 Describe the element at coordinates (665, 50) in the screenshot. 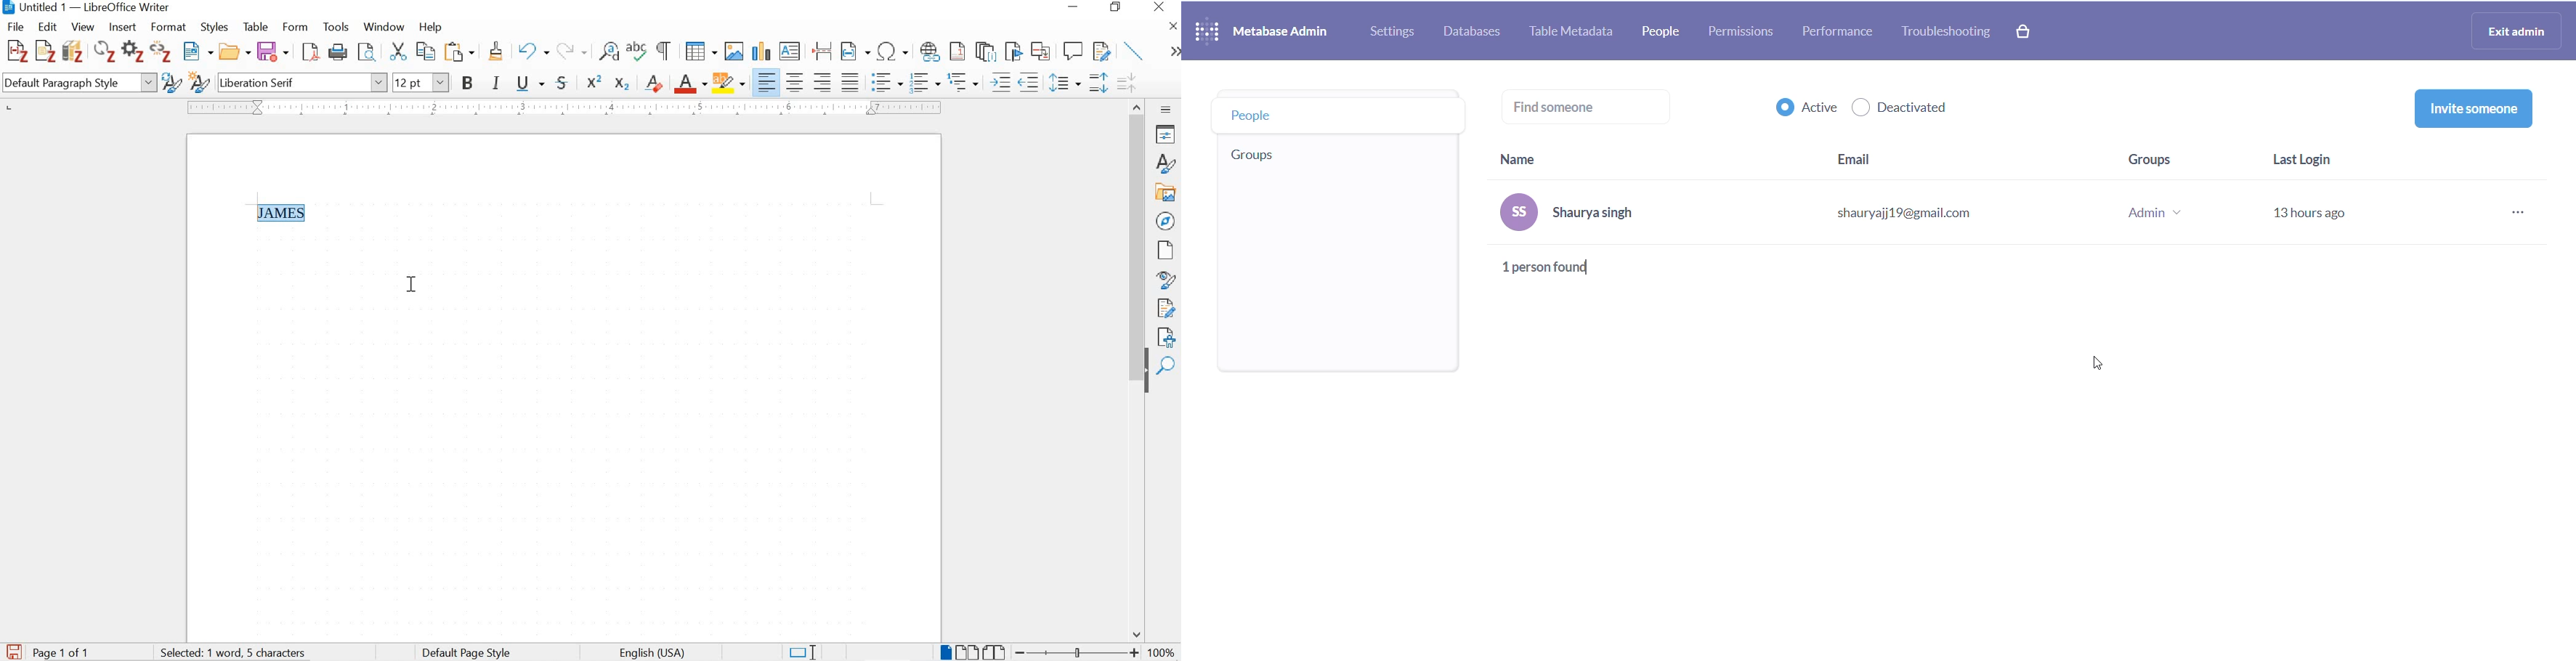

I see `toggle formatting marks` at that location.